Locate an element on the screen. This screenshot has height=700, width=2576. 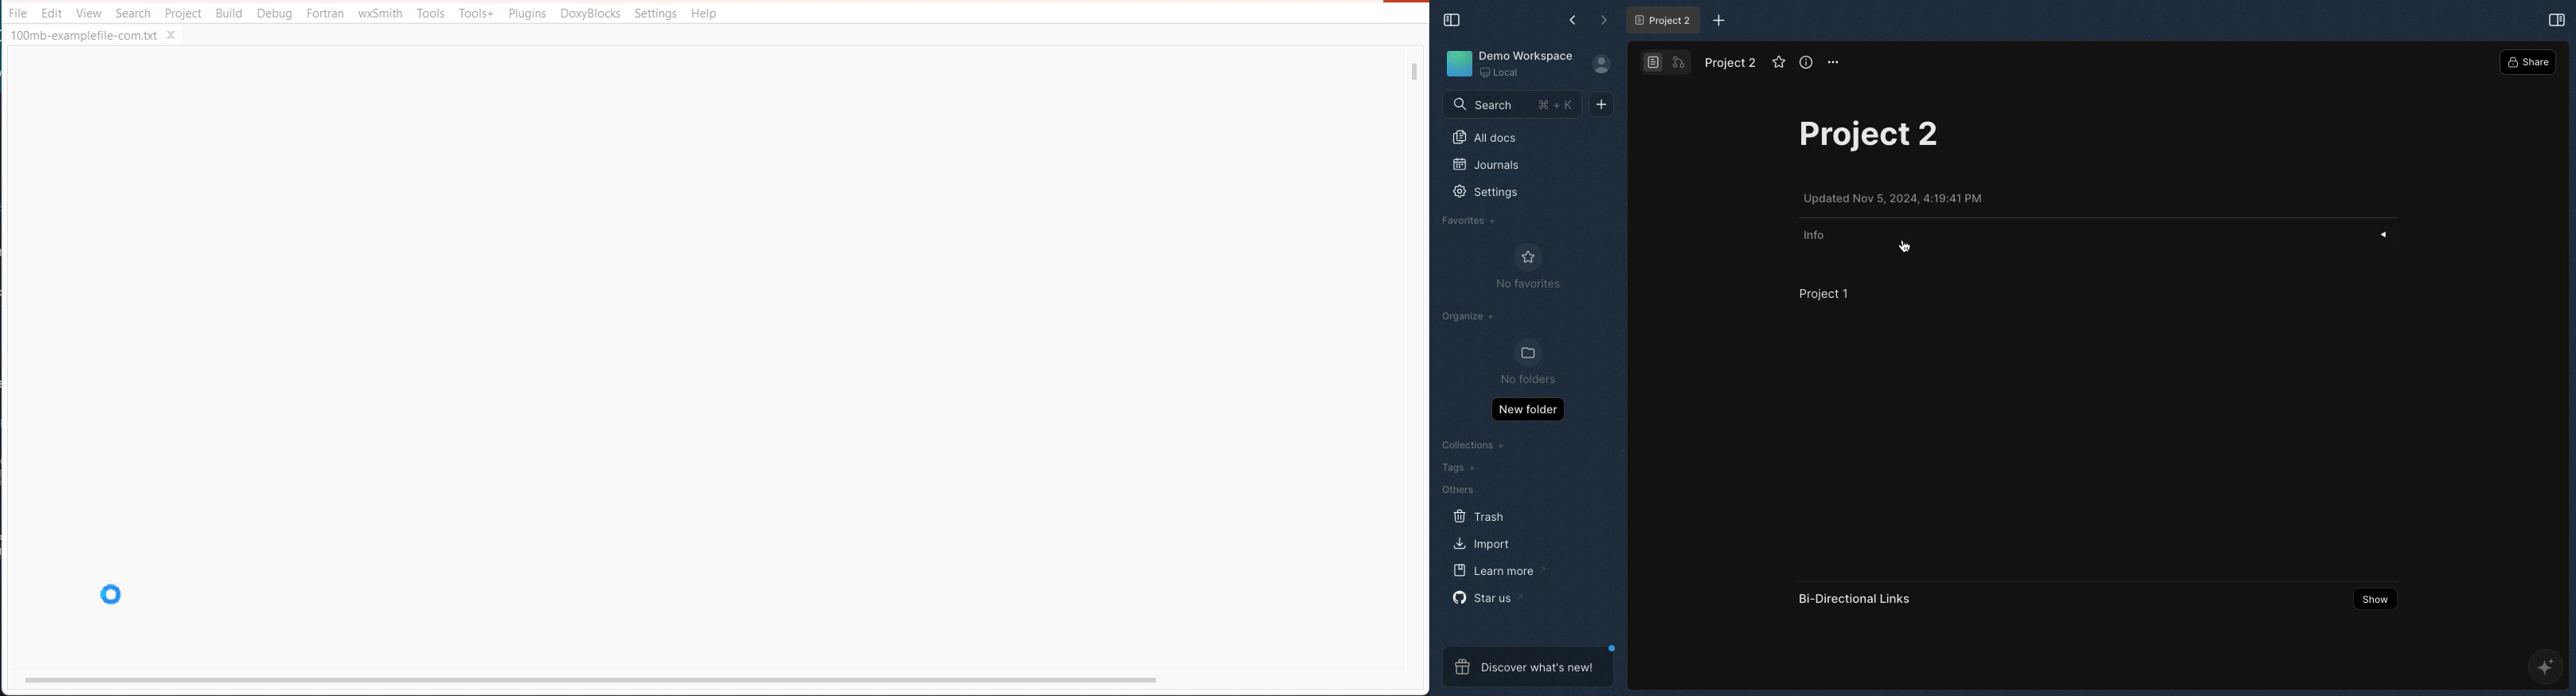
cursor is located at coordinates (1918, 247).